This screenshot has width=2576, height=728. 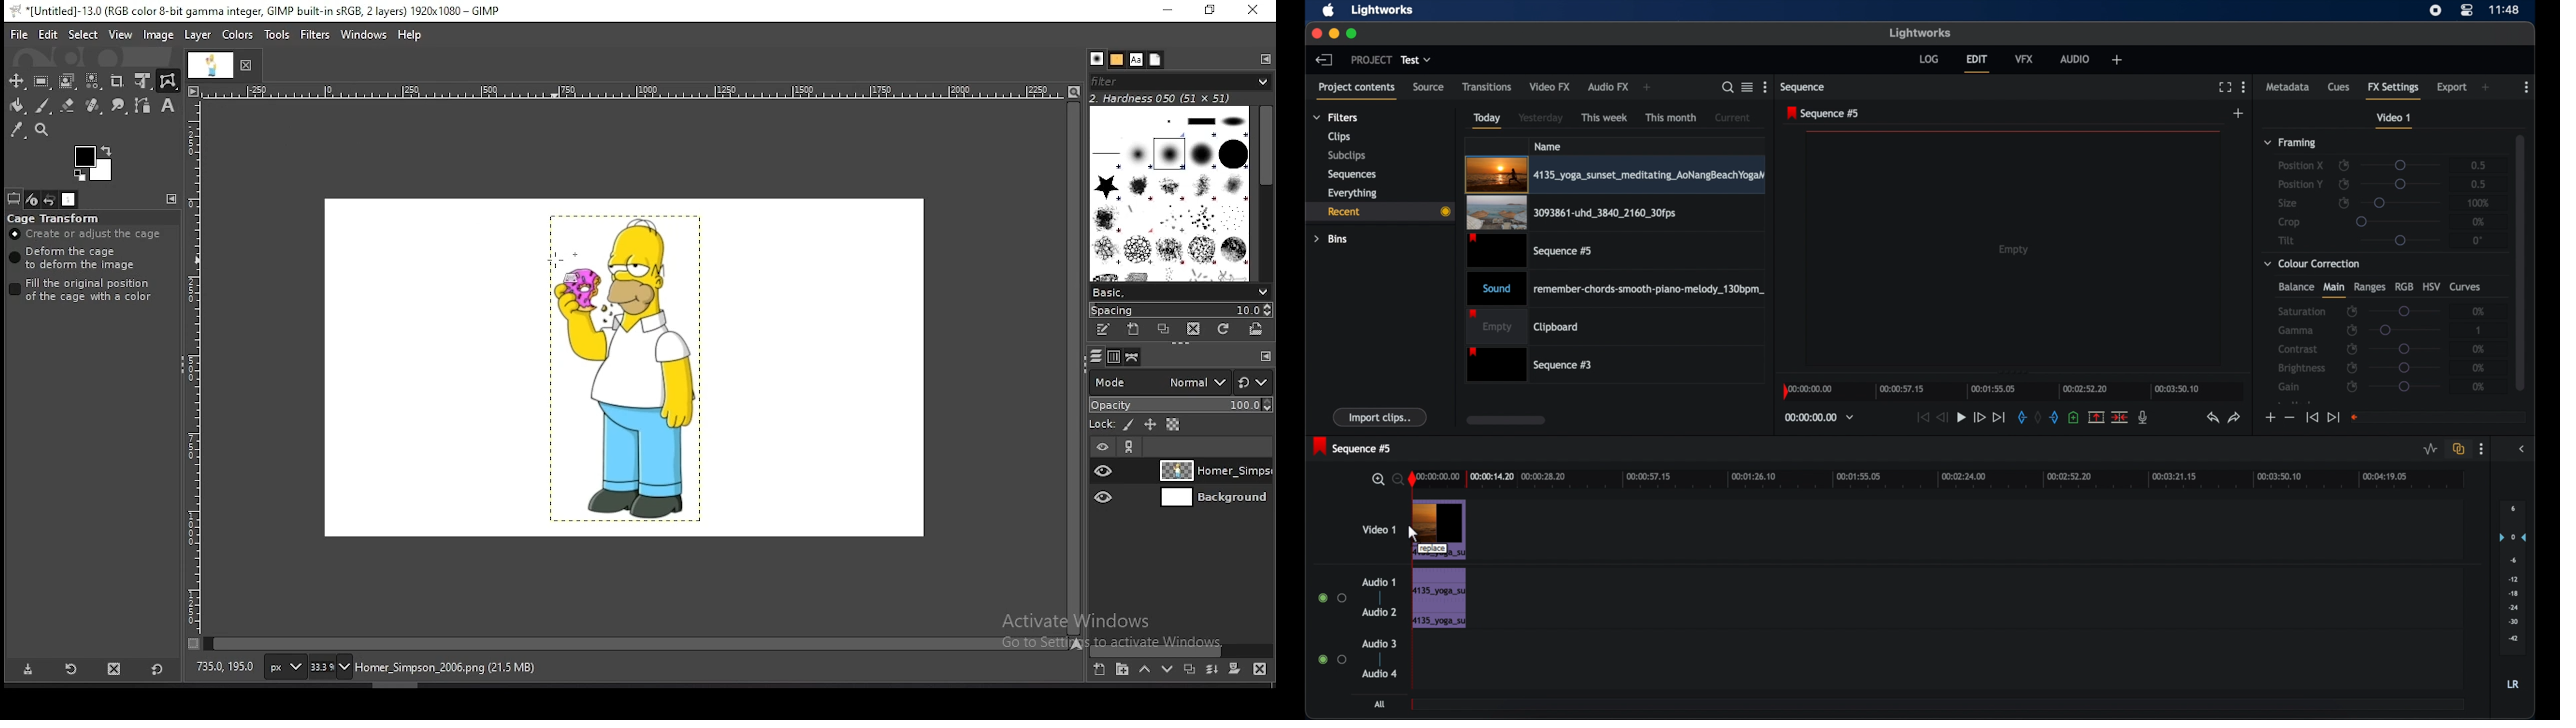 I want to click on 735.0, 195.0, so click(x=225, y=665).